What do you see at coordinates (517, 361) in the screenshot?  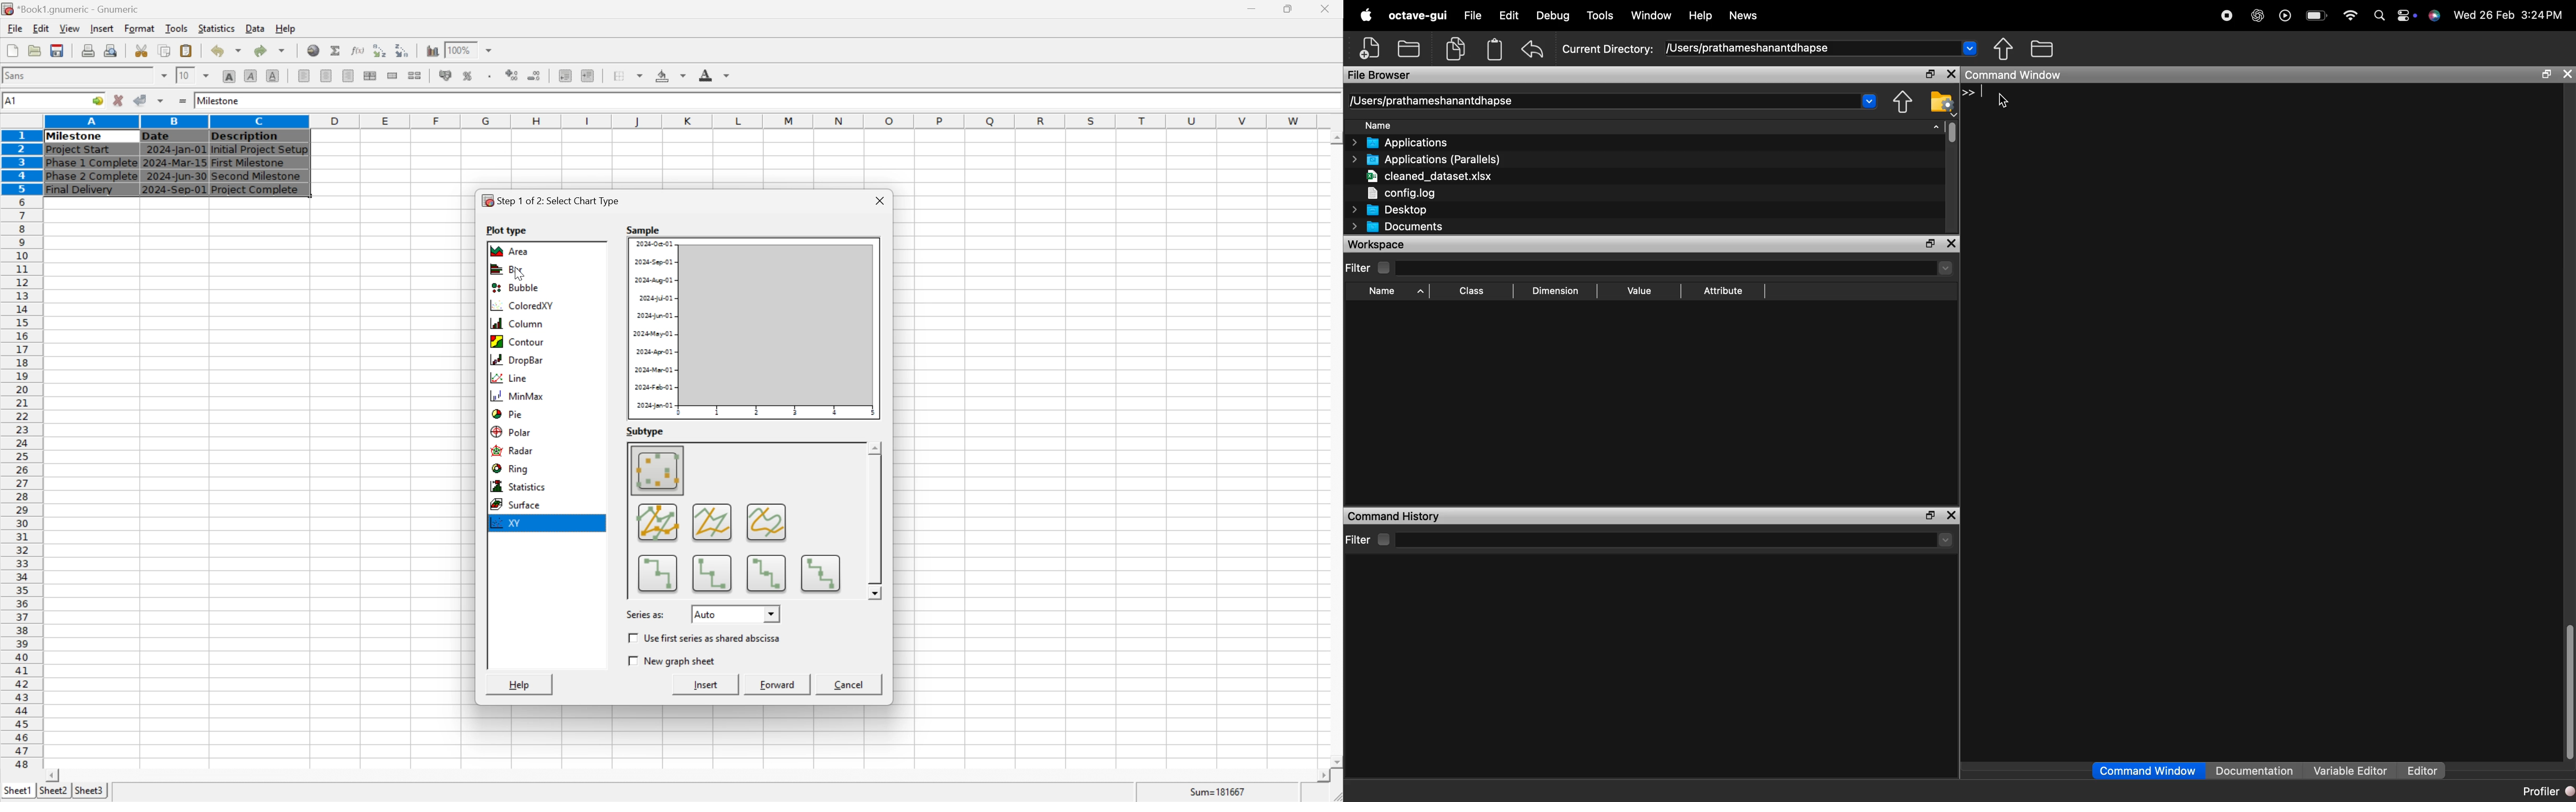 I see `deepbar` at bounding box center [517, 361].